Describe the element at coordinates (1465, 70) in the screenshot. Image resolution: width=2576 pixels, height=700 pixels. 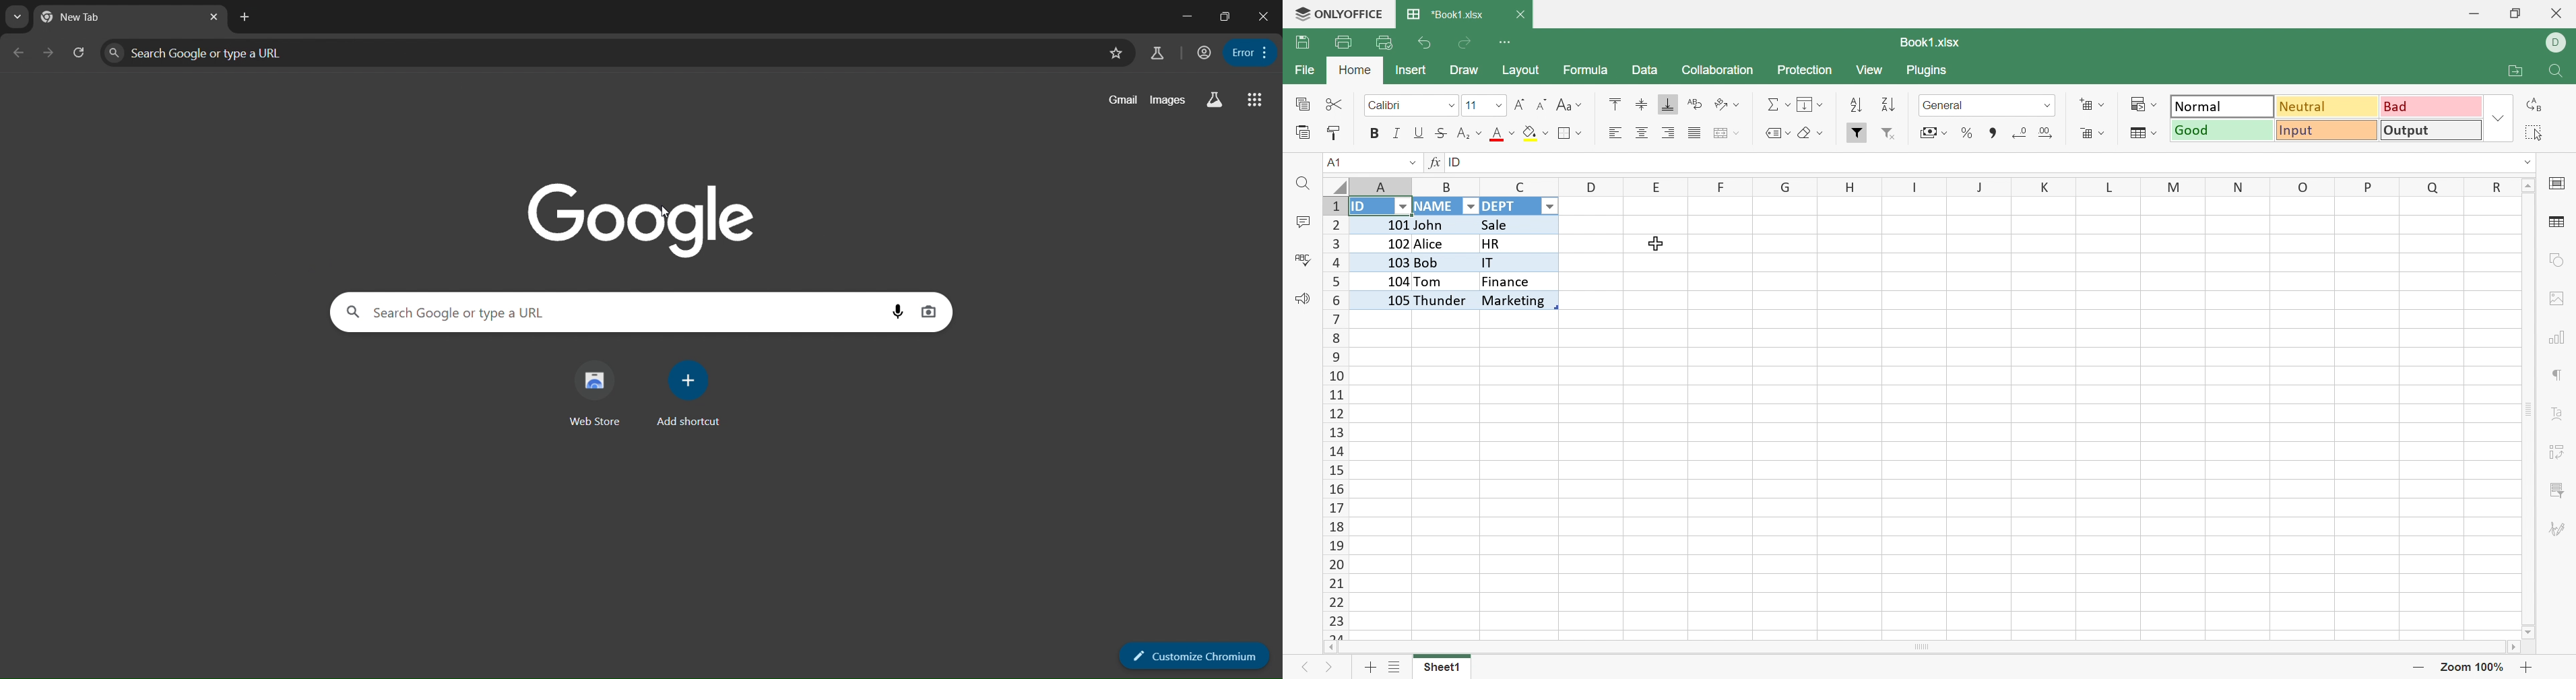
I see `Draw` at that location.